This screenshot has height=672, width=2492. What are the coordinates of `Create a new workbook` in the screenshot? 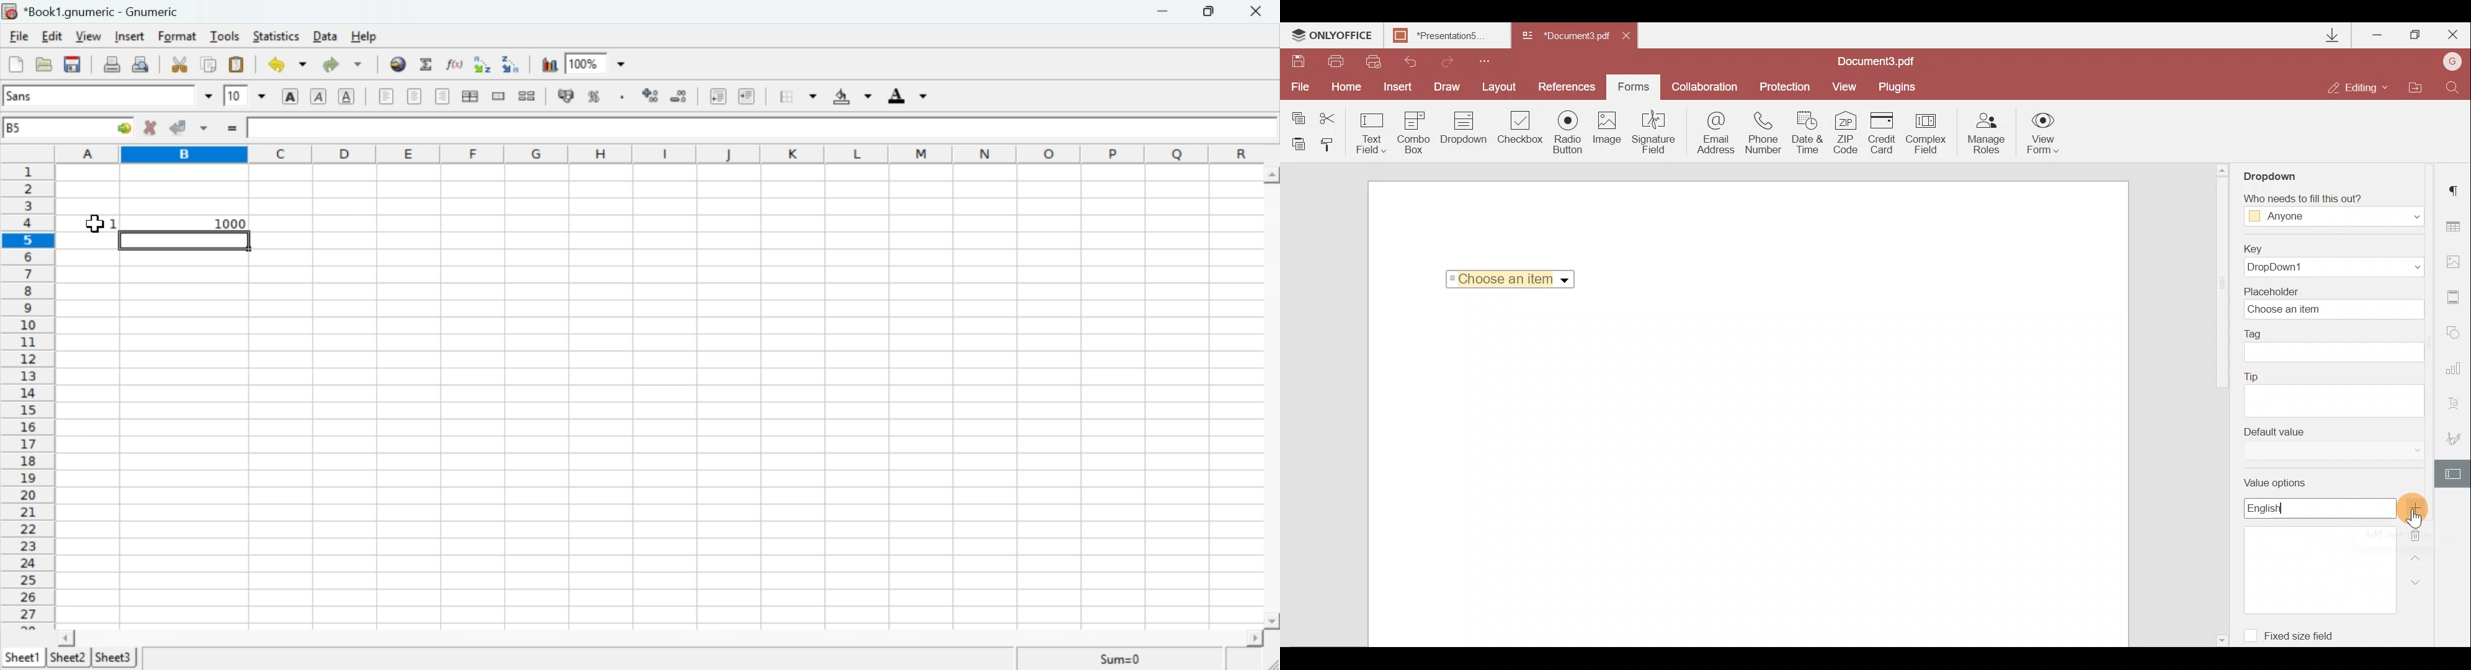 It's located at (15, 65).